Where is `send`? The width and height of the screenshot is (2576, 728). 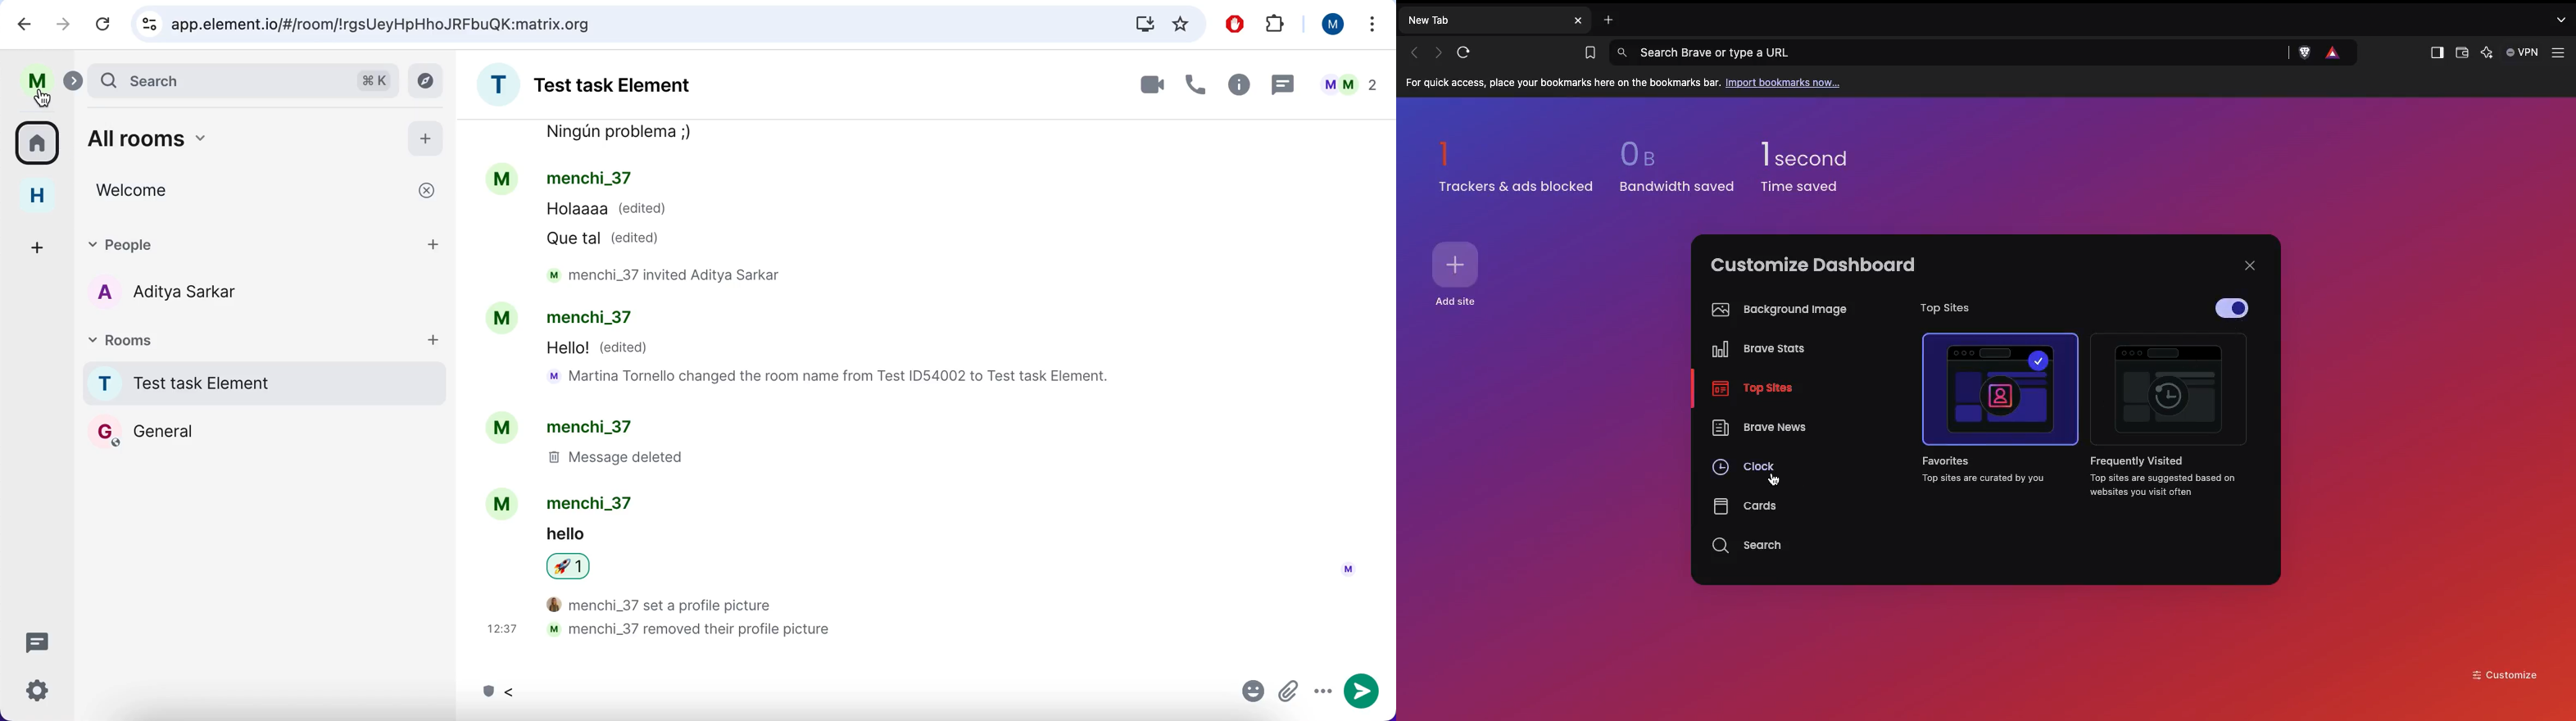 send is located at coordinates (1362, 693).